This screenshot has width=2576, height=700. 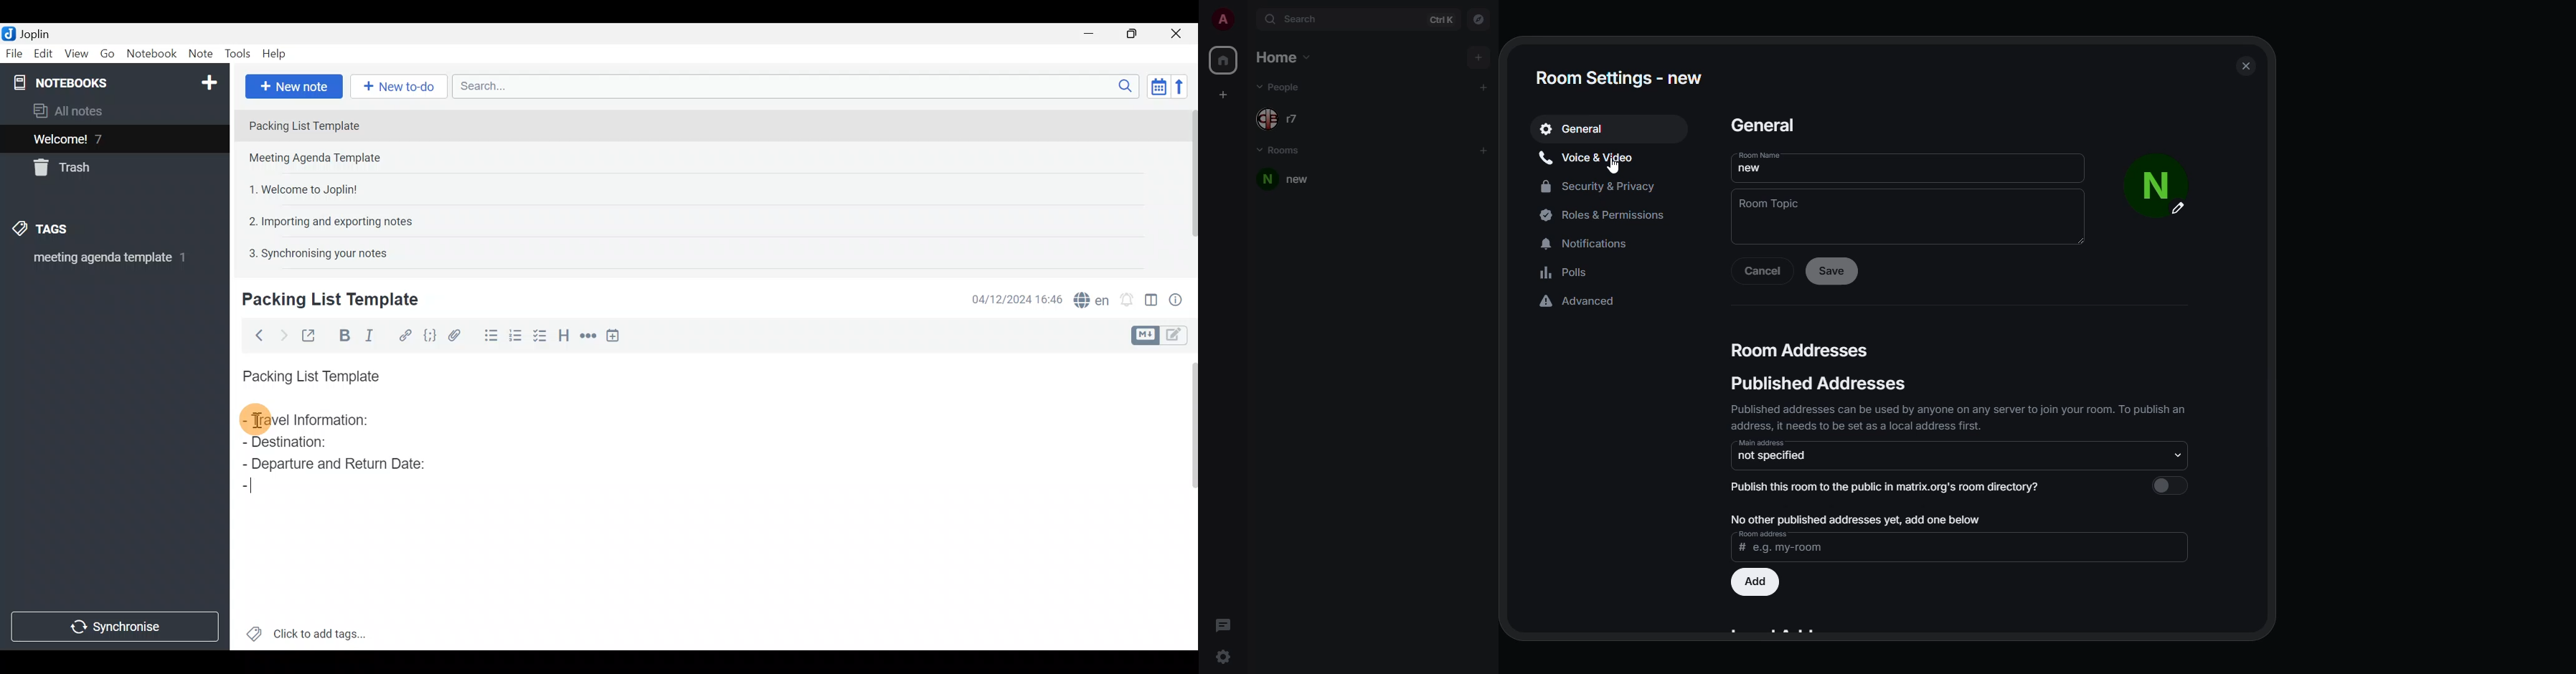 What do you see at coordinates (1856, 521) in the screenshot?
I see `No other published addresses yet, add one below` at bounding box center [1856, 521].